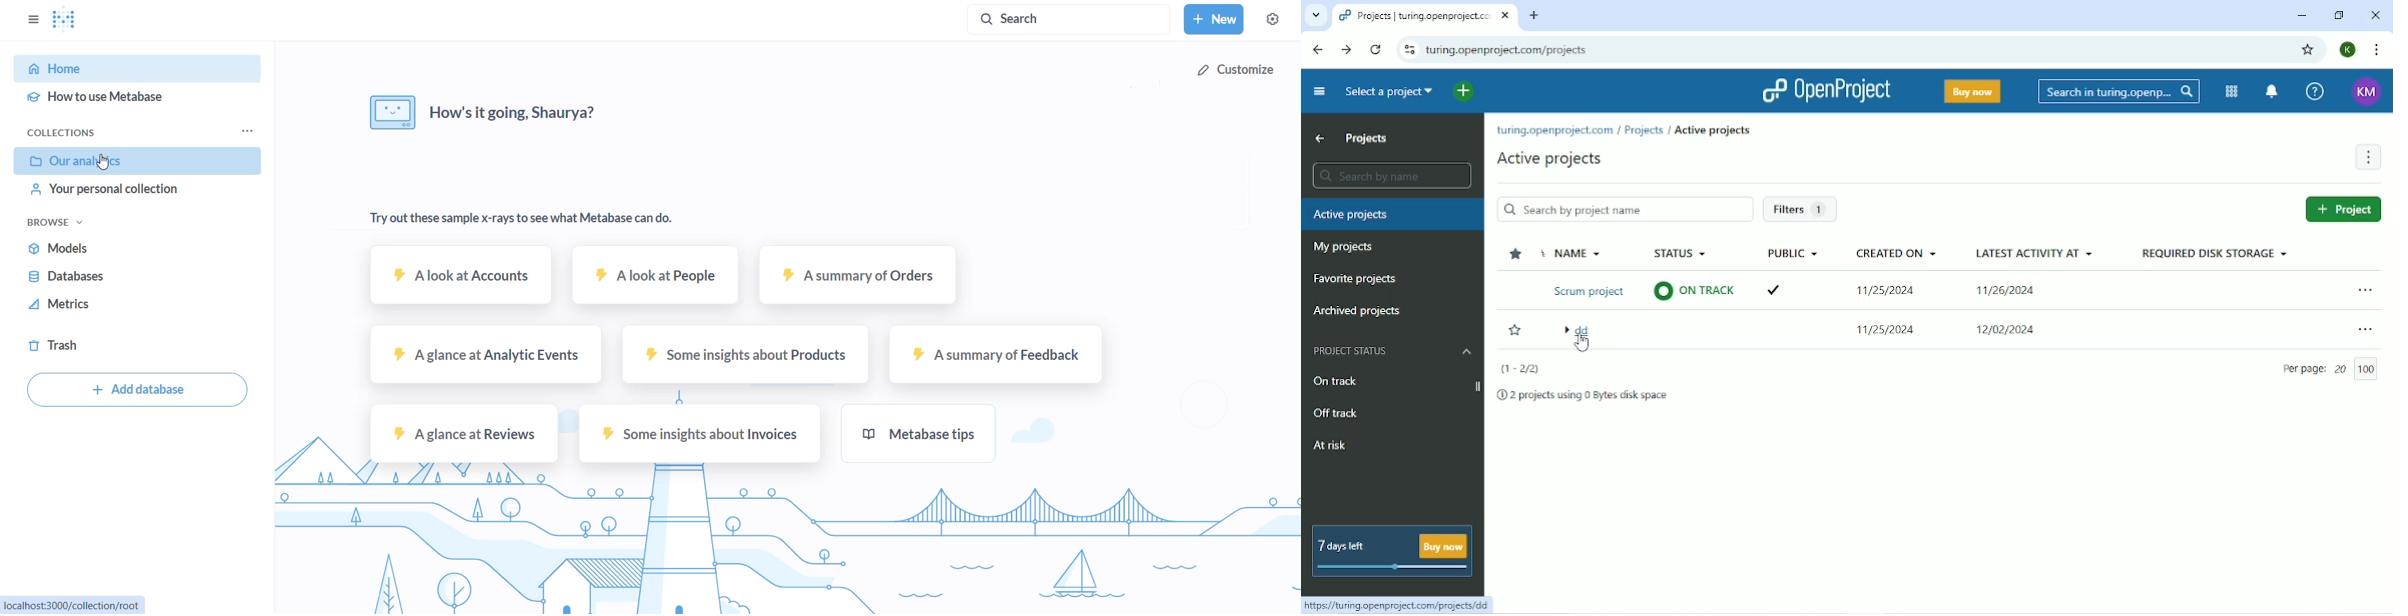 The image size is (2408, 616). Describe the element at coordinates (1899, 252) in the screenshot. I see `Created on` at that location.